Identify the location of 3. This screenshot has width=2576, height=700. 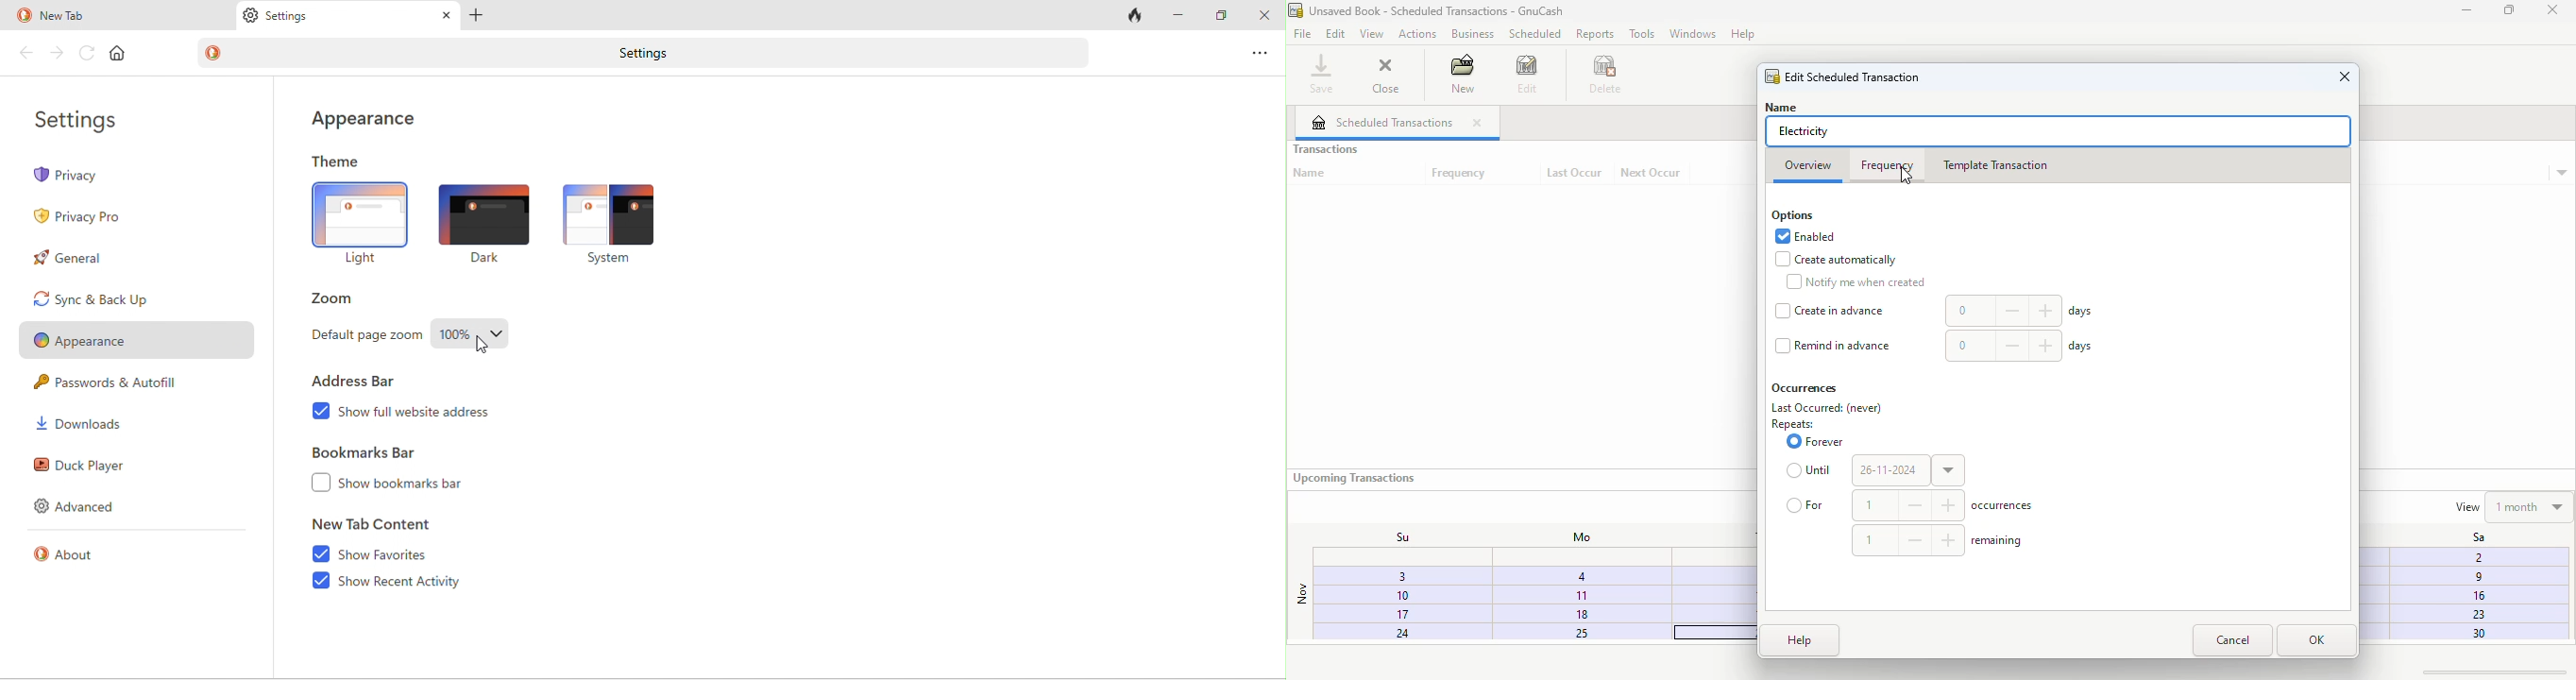
(1391, 579).